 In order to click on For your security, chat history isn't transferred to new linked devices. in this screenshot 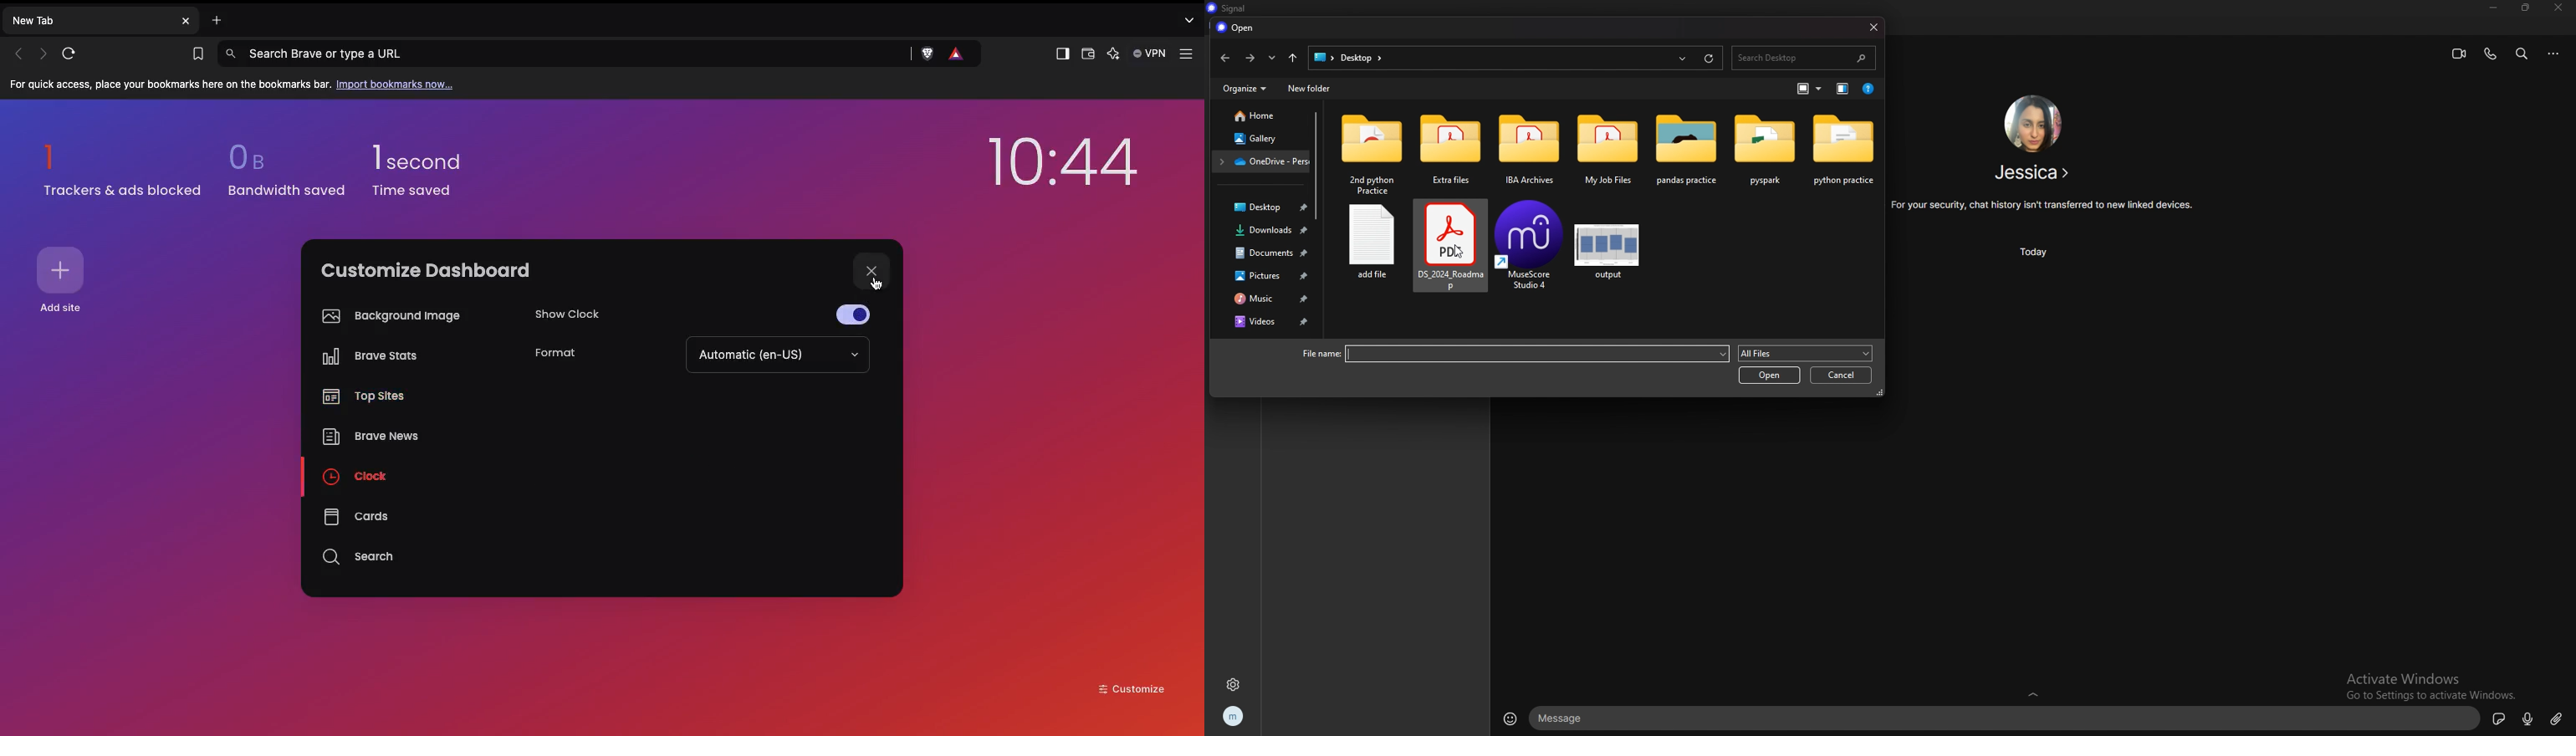, I will do `click(2043, 205)`.